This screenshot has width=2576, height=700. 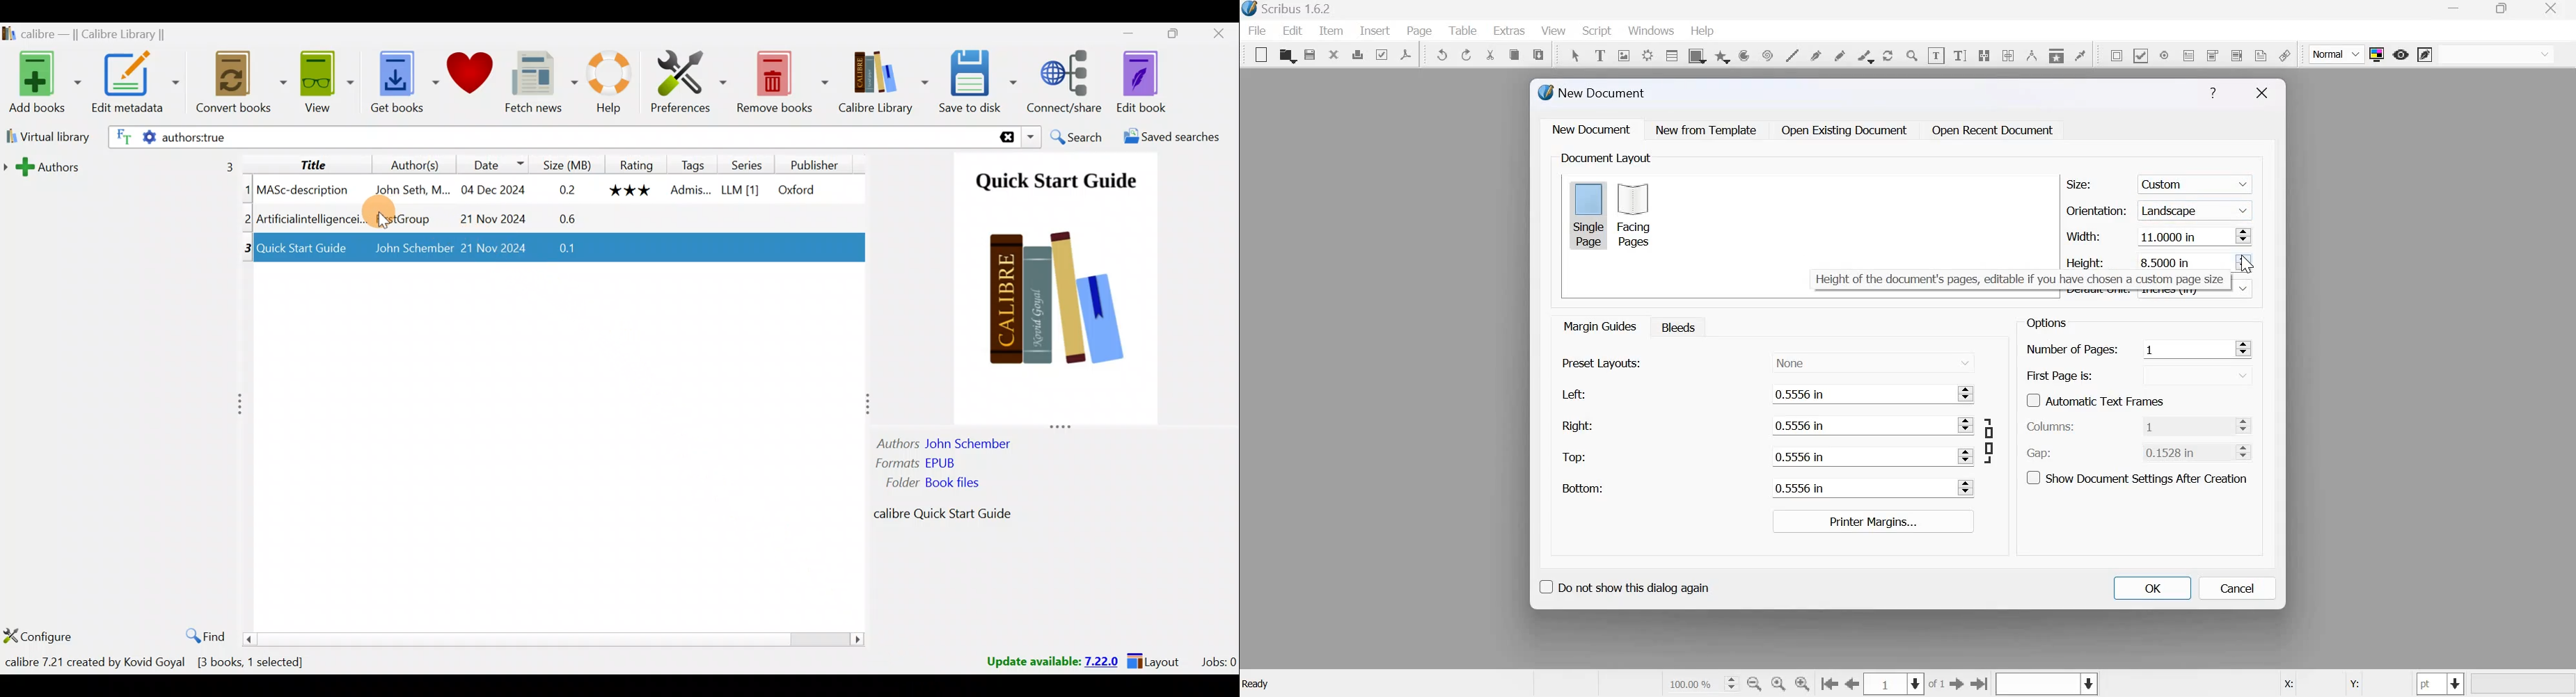 What do you see at coordinates (1168, 37) in the screenshot?
I see `Maximise` at bounding box center [1168, 37].